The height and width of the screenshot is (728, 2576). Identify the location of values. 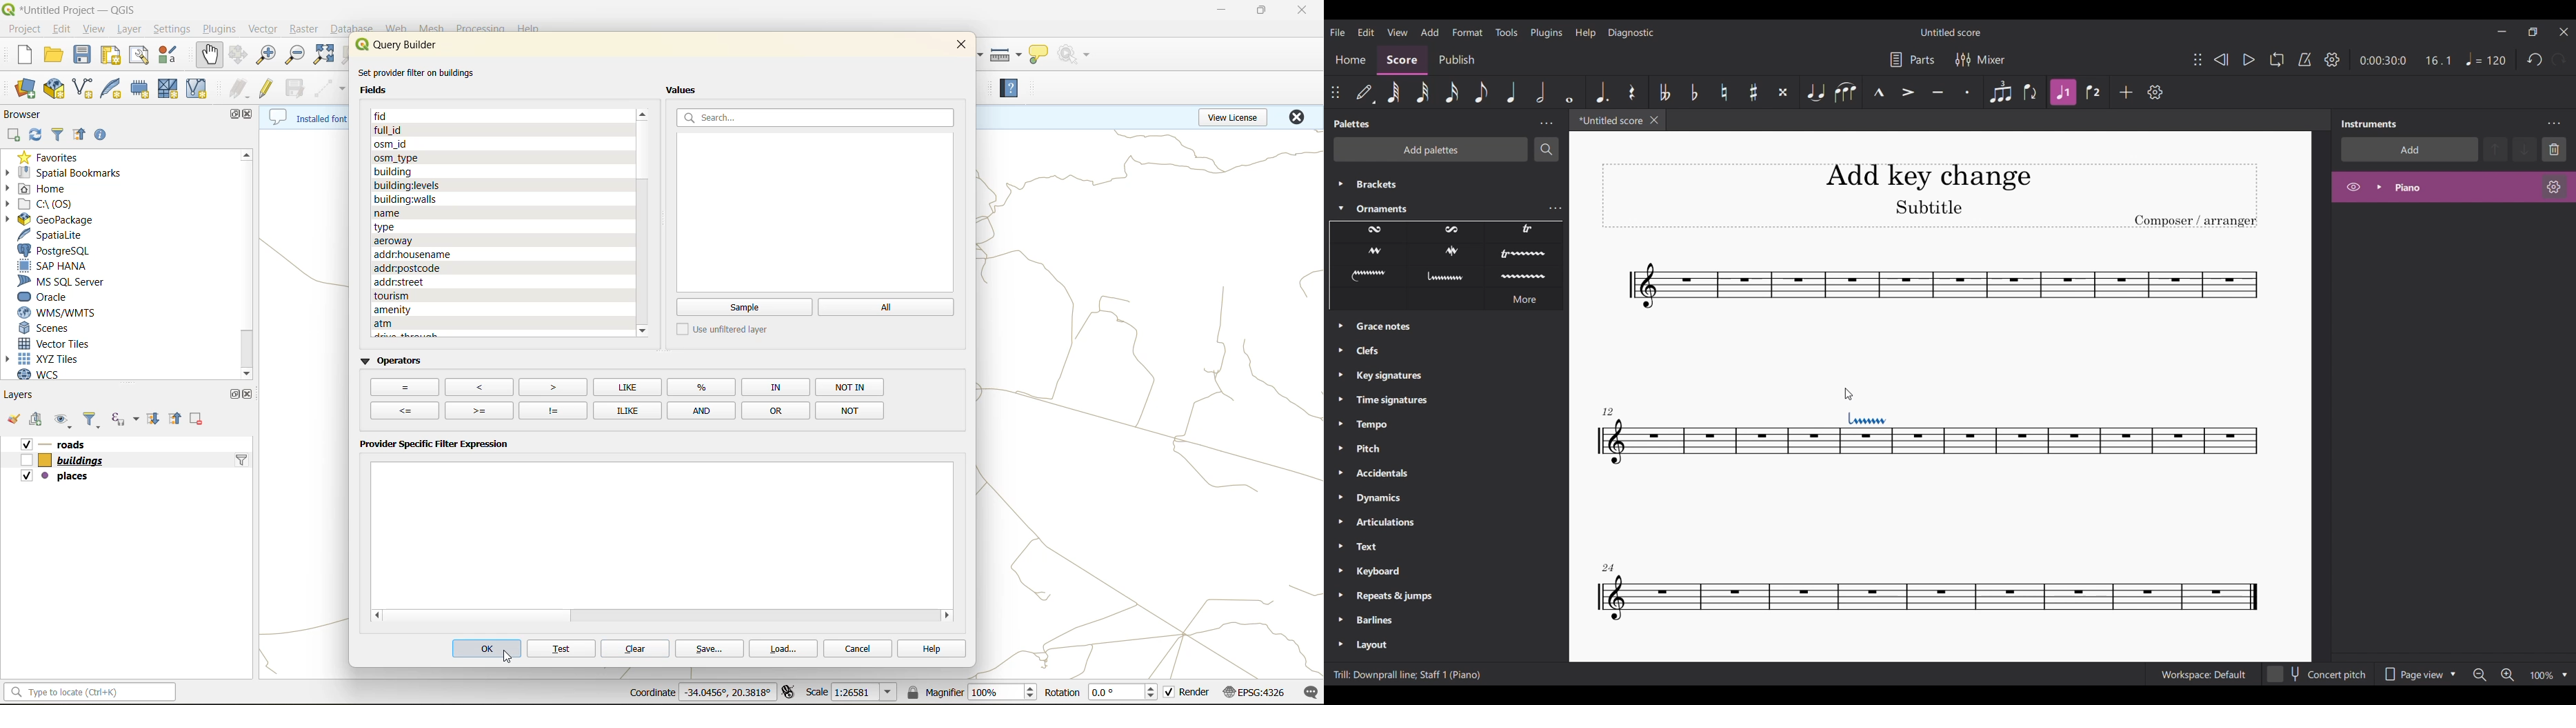
(685, 90).